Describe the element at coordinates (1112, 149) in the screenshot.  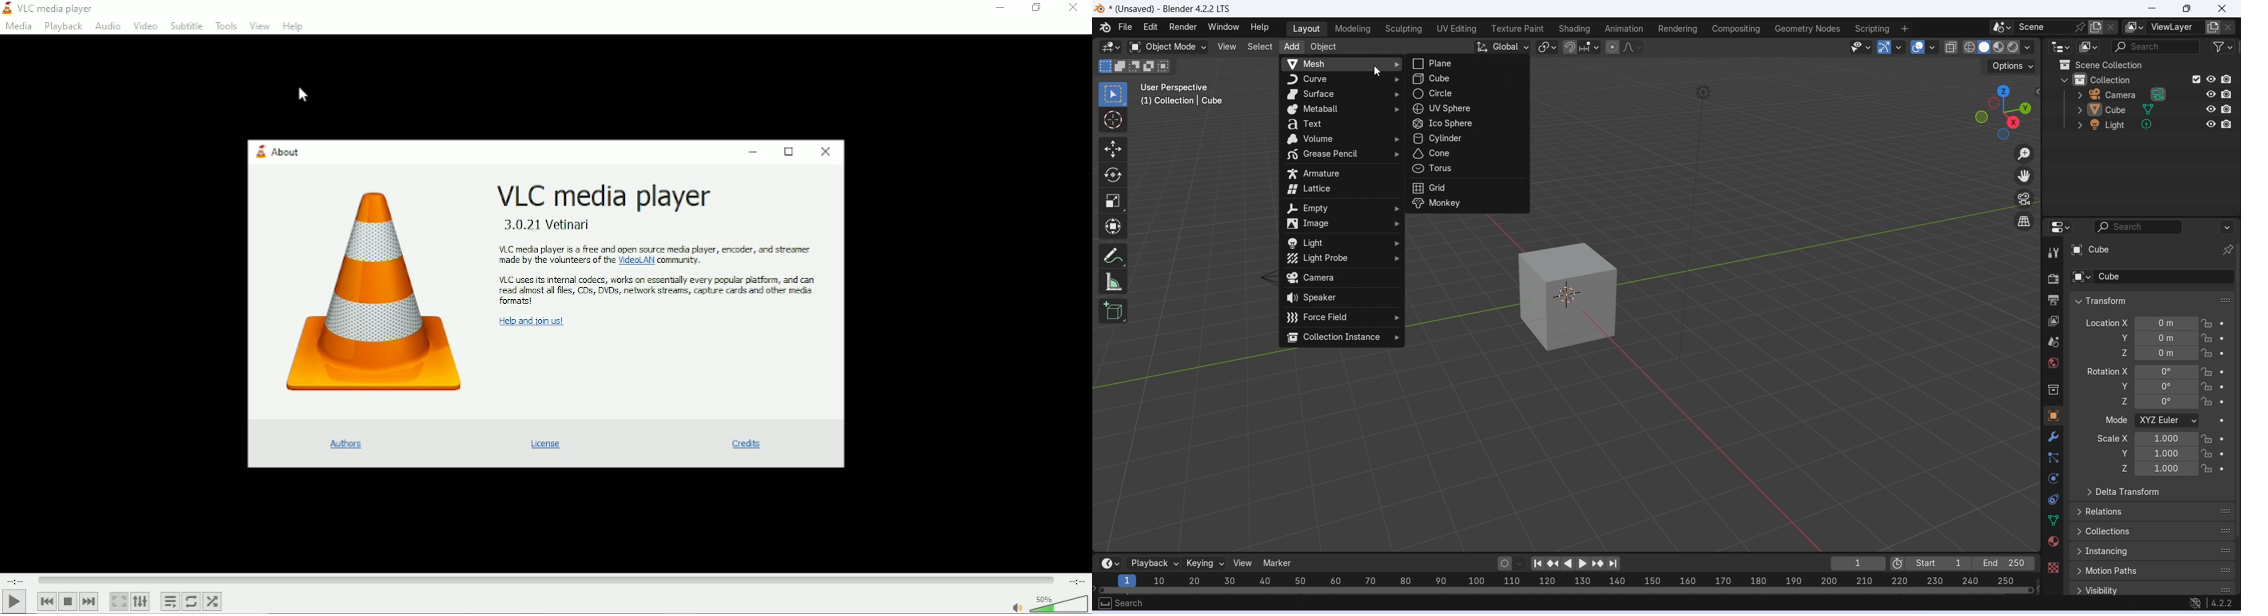
I see `Move` at that location.